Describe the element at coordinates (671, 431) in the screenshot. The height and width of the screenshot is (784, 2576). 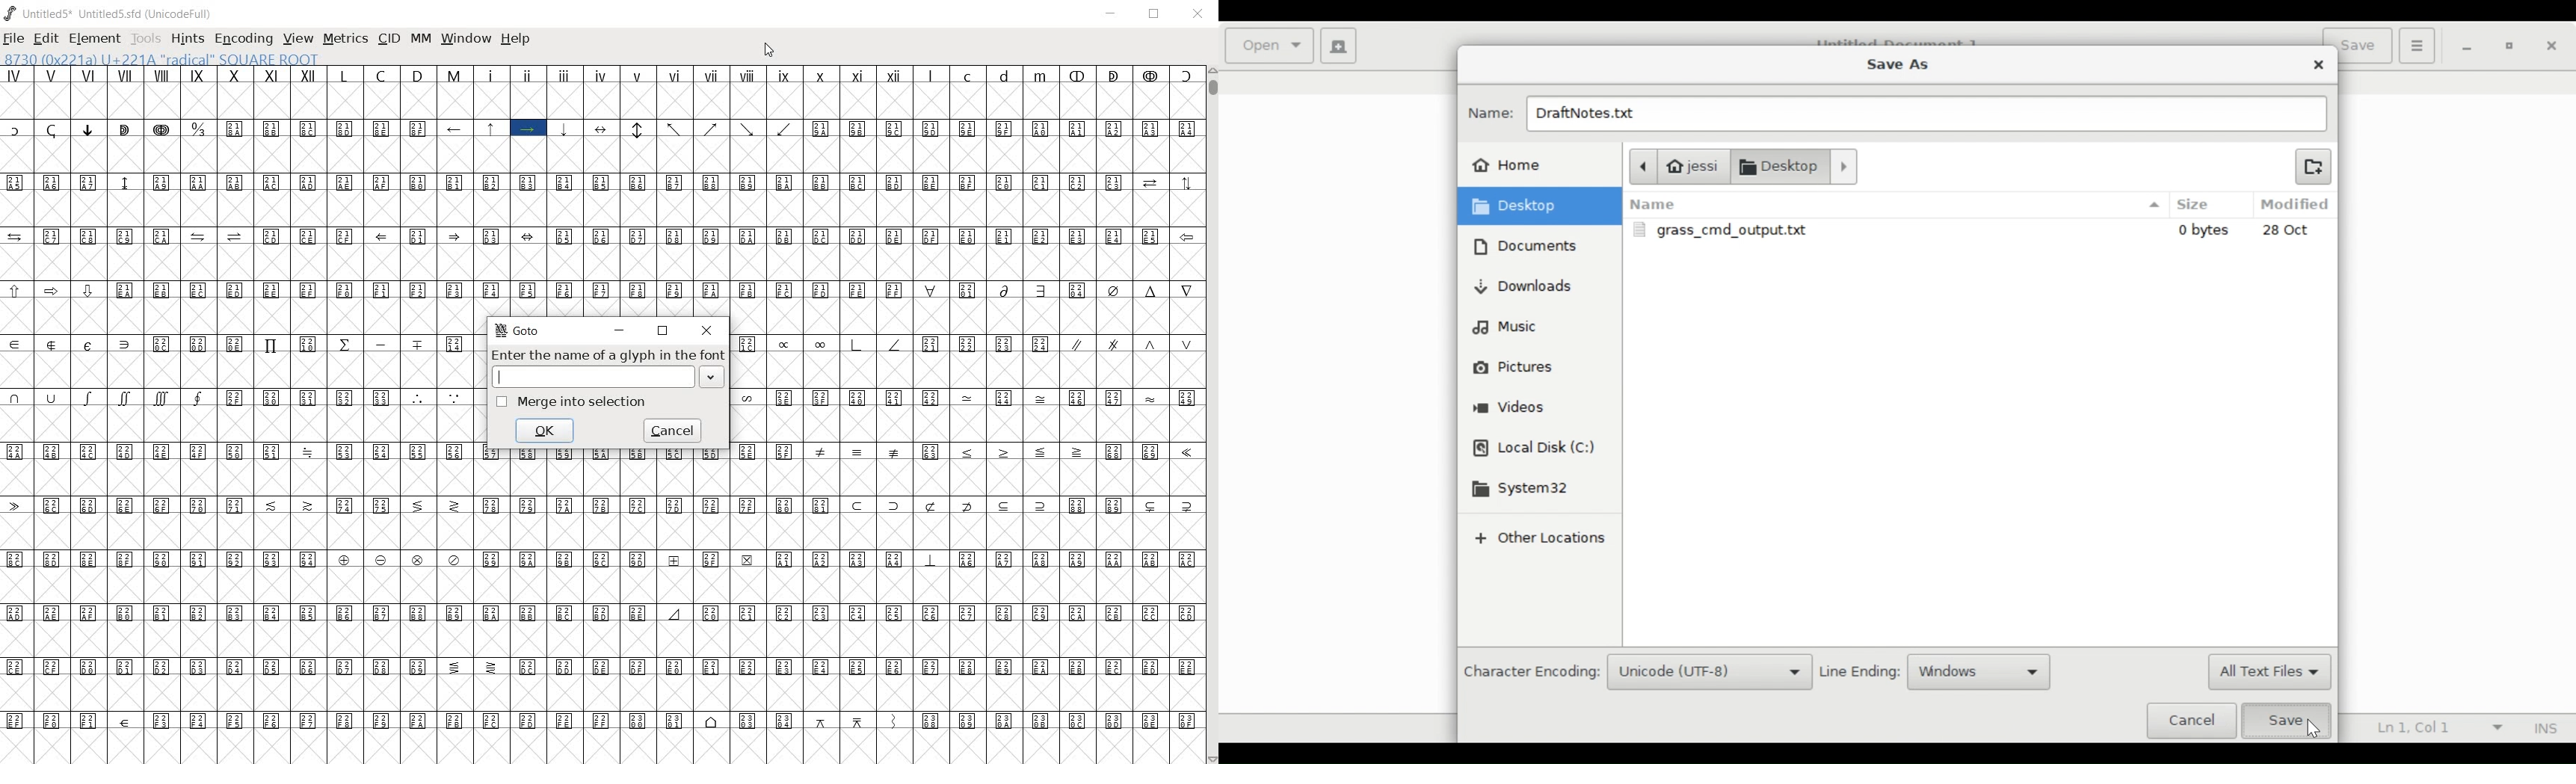
I see `cancel` at that location.